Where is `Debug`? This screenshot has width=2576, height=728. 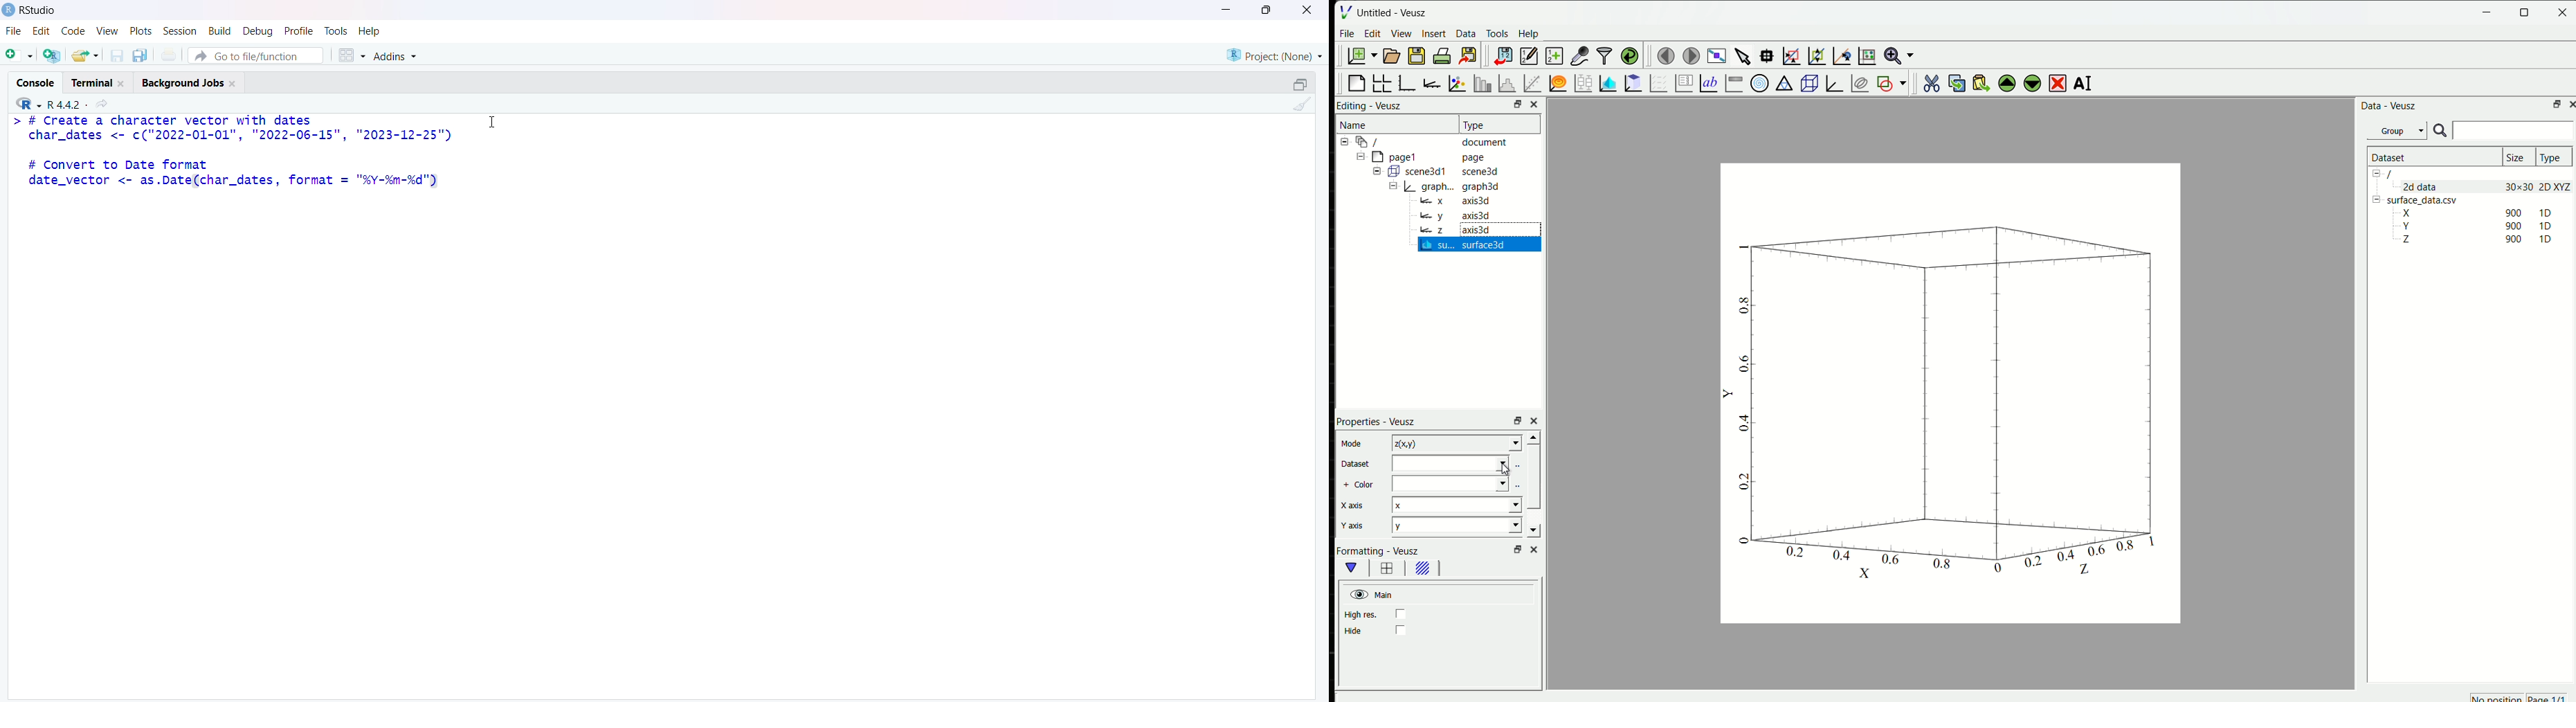 Debug is located at coordinates (257, 32).